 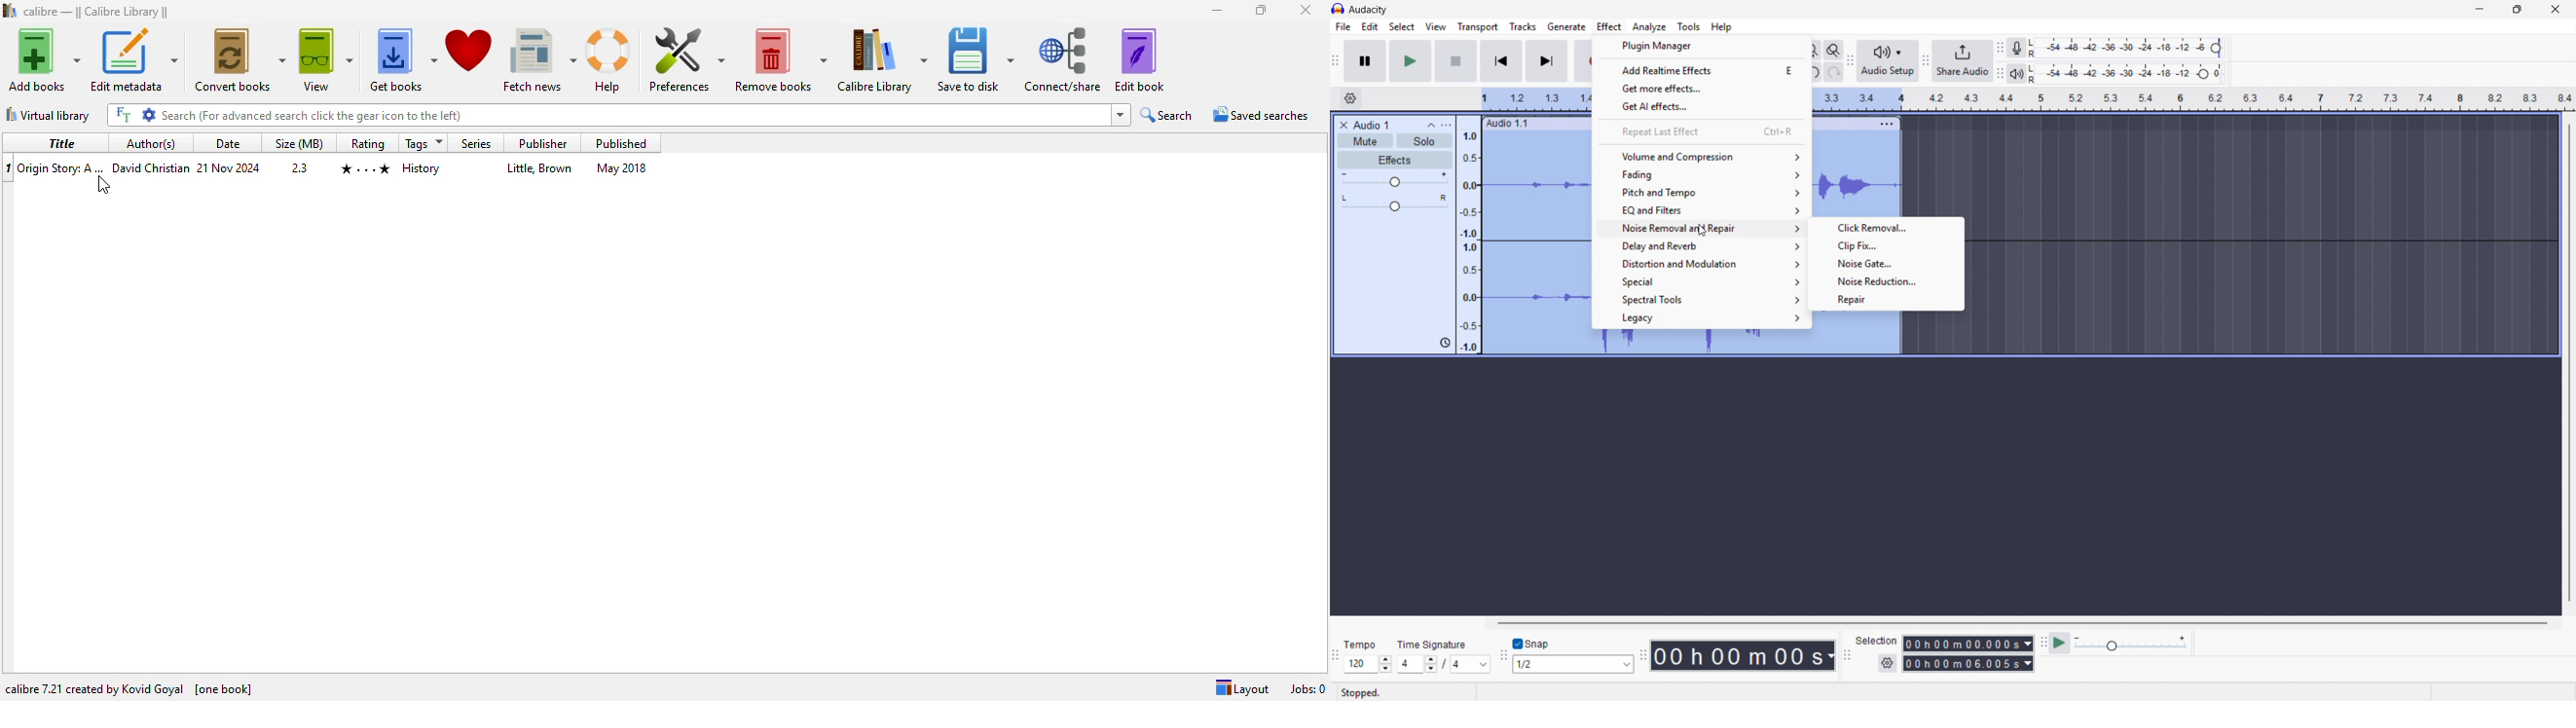 I want to click on Vertical scrollbar, so click(x=2570, y=363).